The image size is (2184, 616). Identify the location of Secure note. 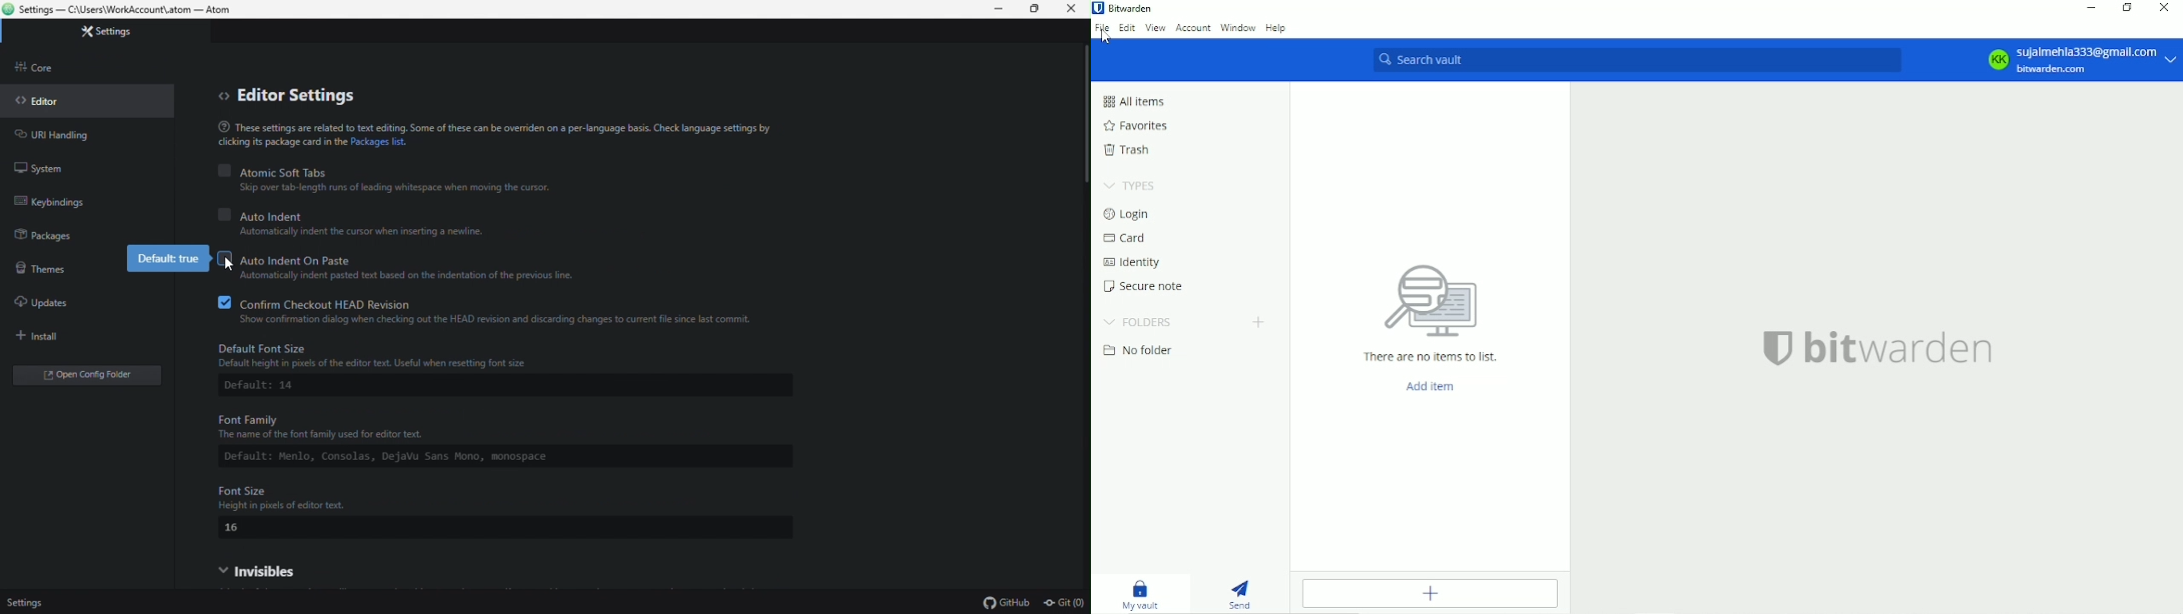
(1144, 286).